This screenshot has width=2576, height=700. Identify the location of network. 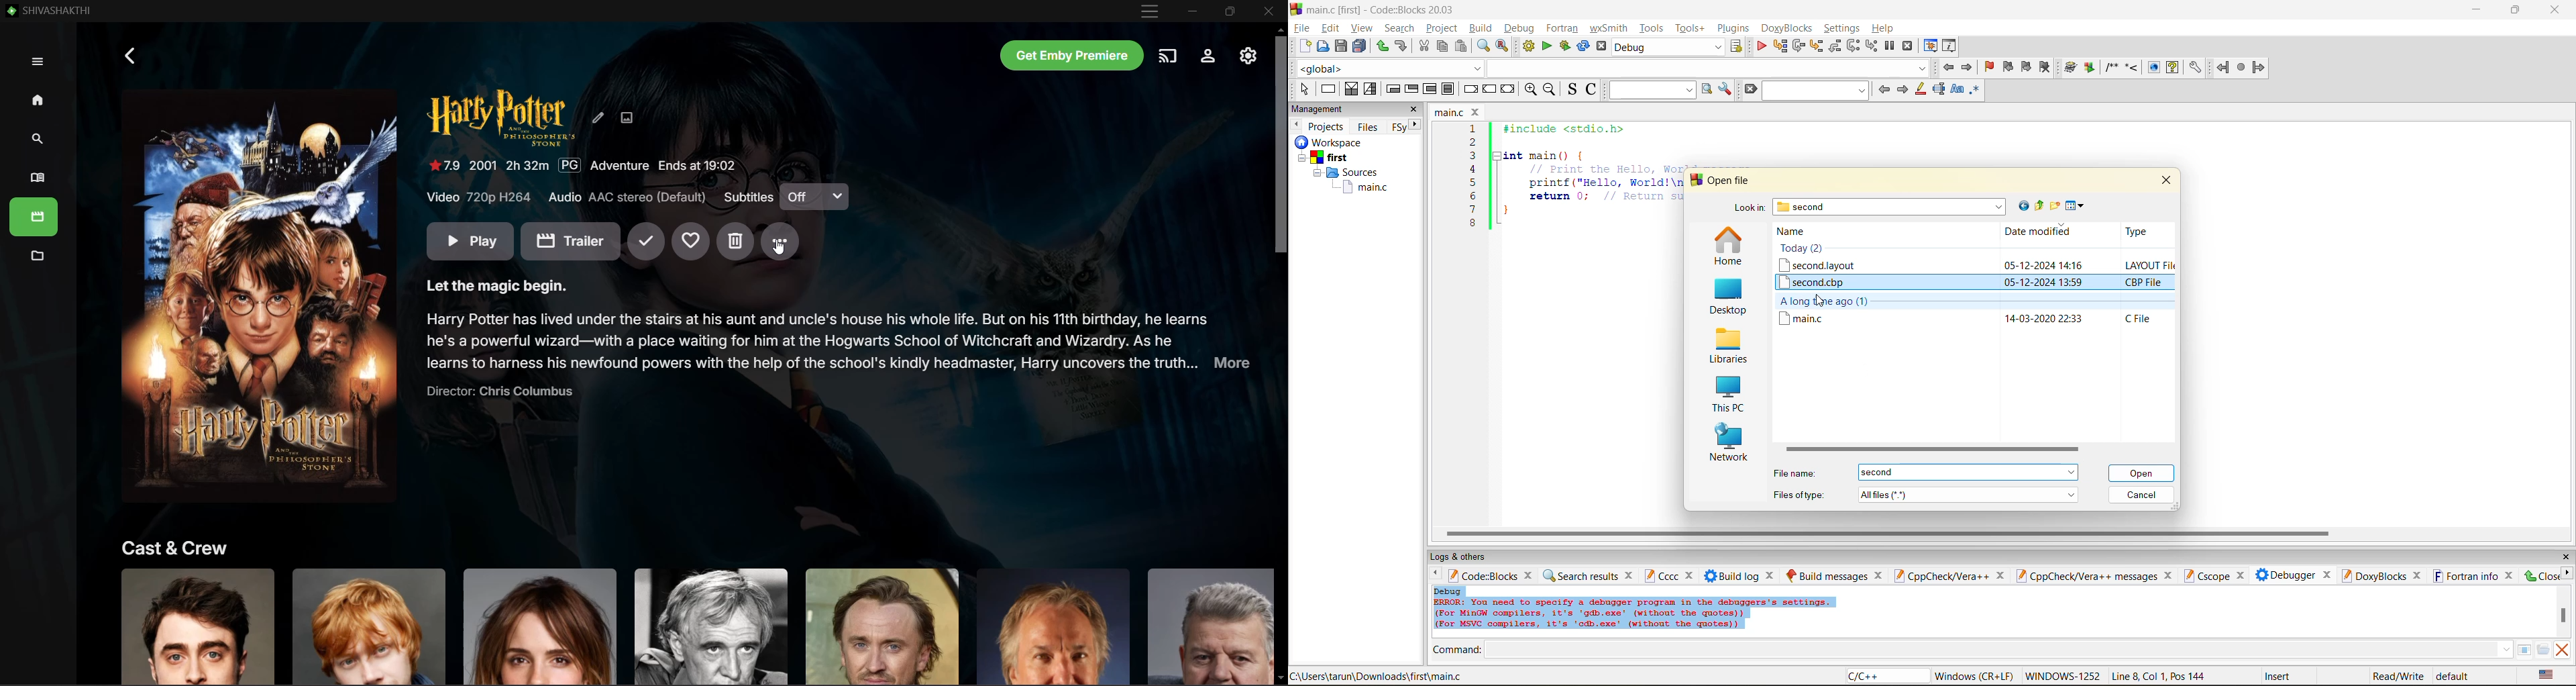
(1729, 444).